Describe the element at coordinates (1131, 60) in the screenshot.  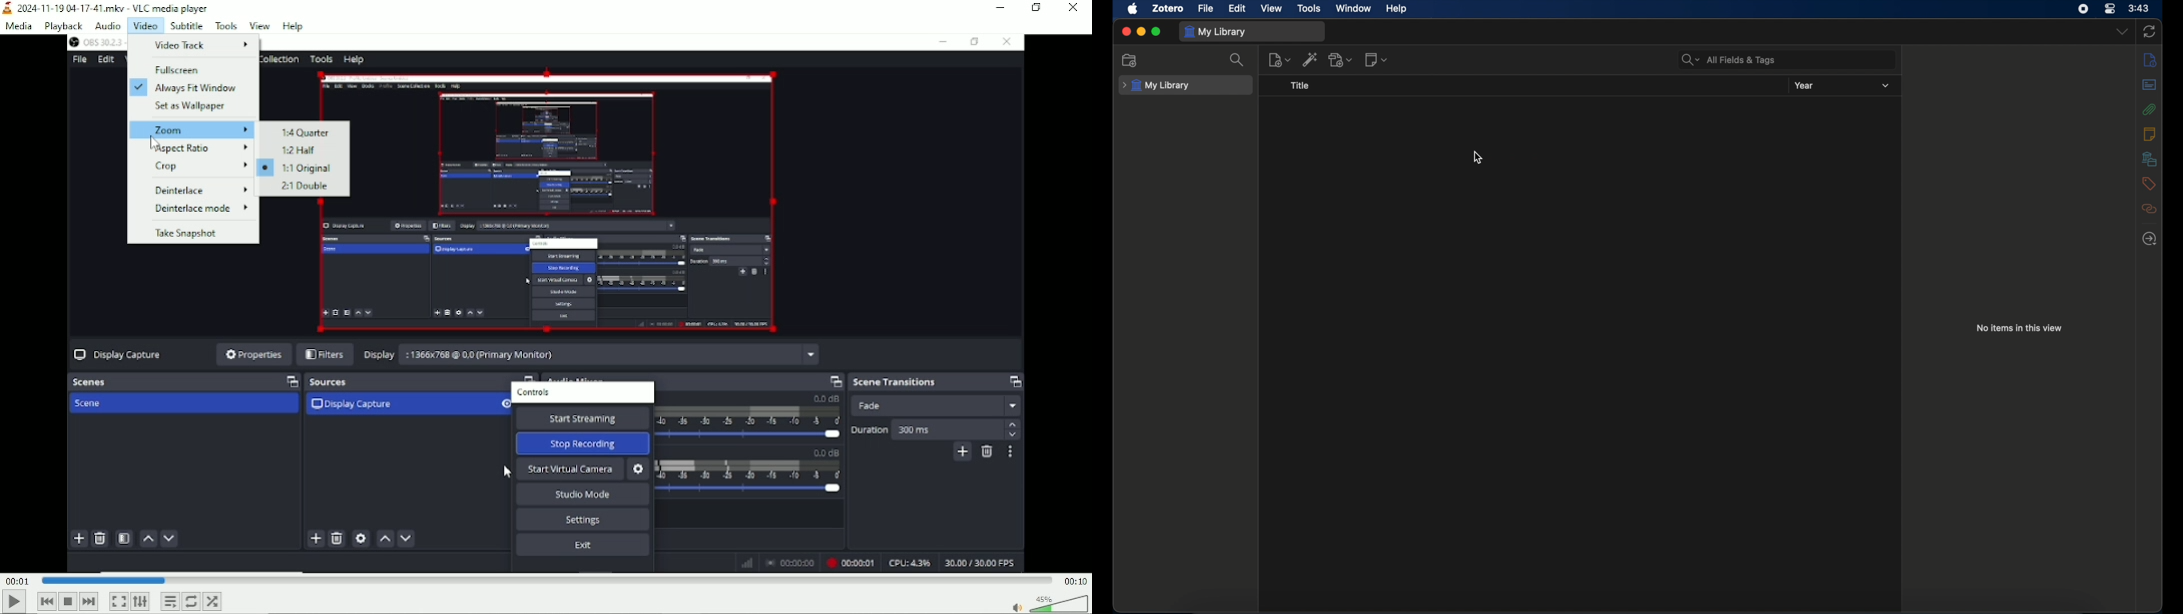
I see `new collection` at that location.